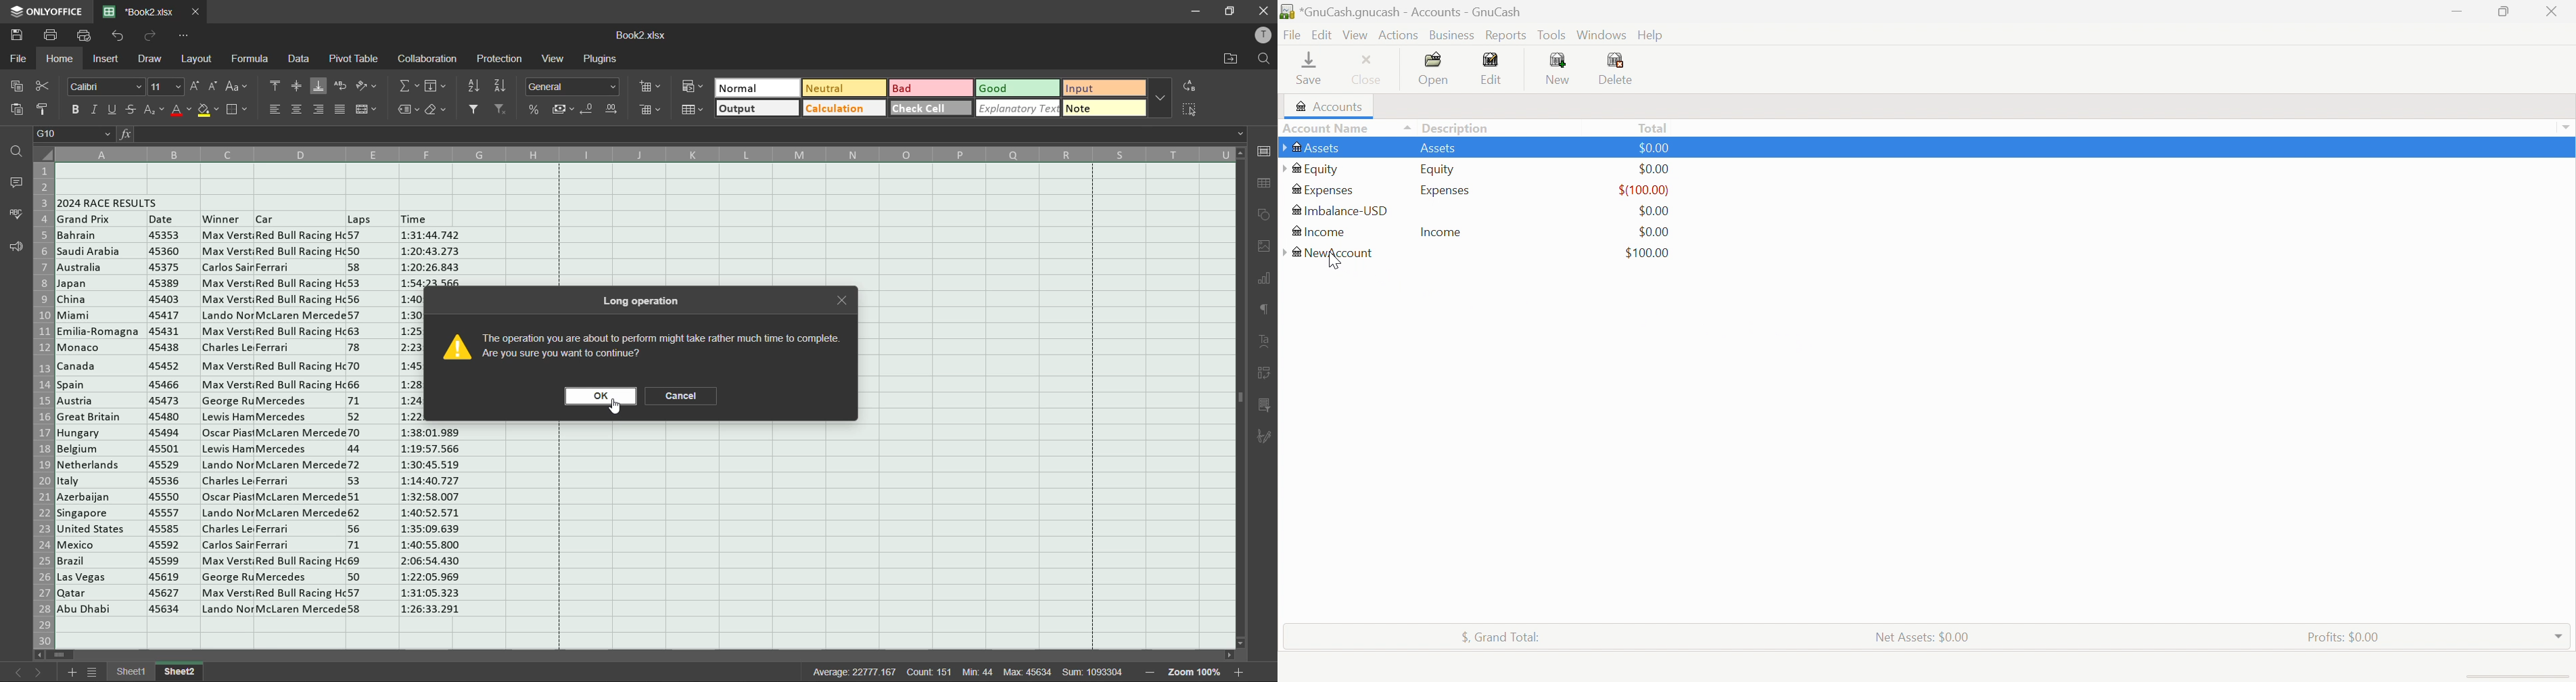 This screenshot has height=700, width=2576. What do you see at coordinates (2553, 12) in the screenshot?
I see `Close` at bounding box center [2553, 12].